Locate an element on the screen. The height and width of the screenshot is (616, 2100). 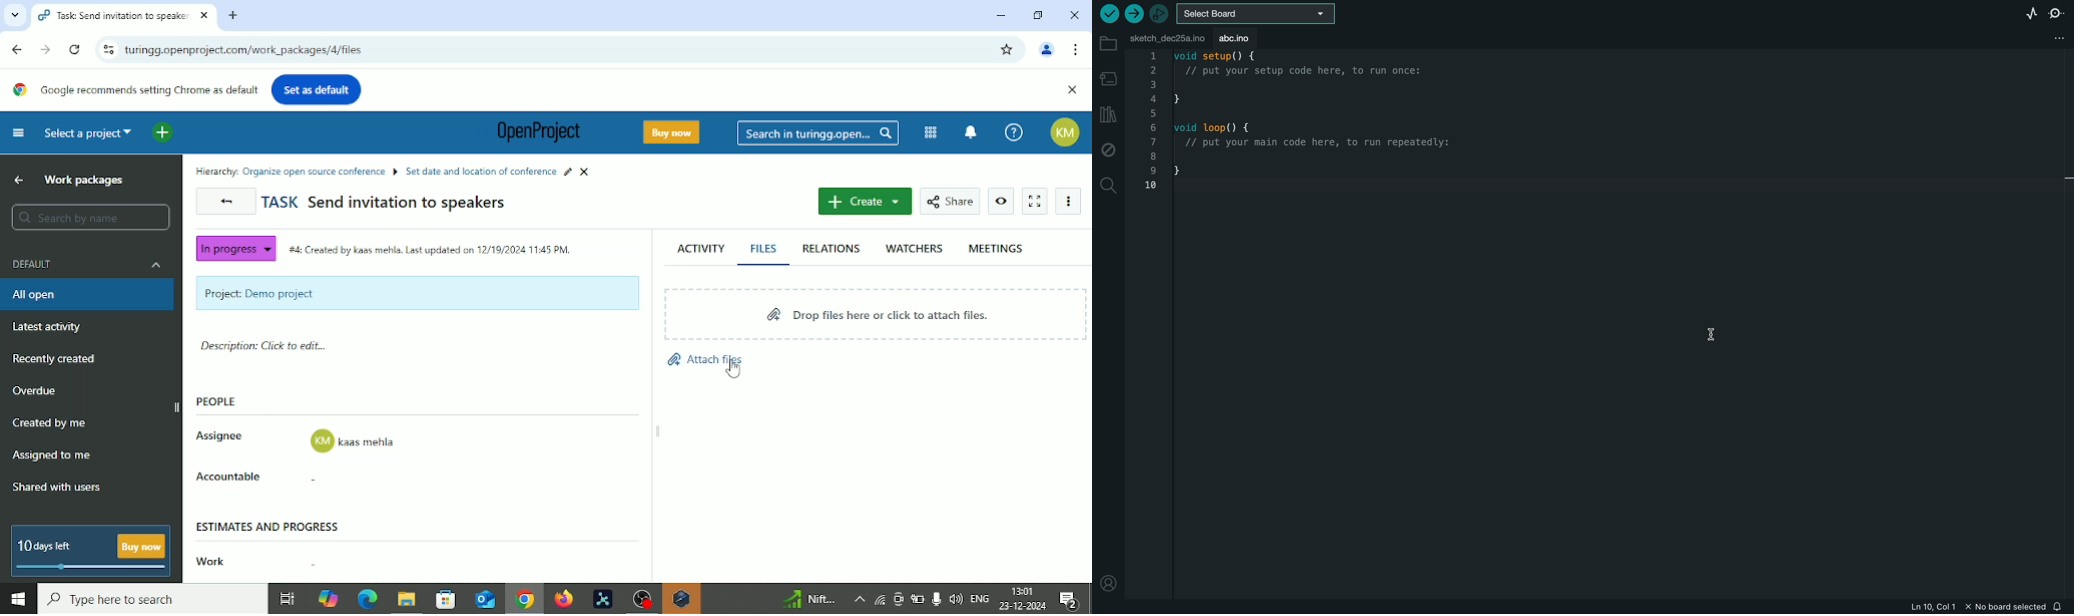
cursor is located at coordinates (731, 371).